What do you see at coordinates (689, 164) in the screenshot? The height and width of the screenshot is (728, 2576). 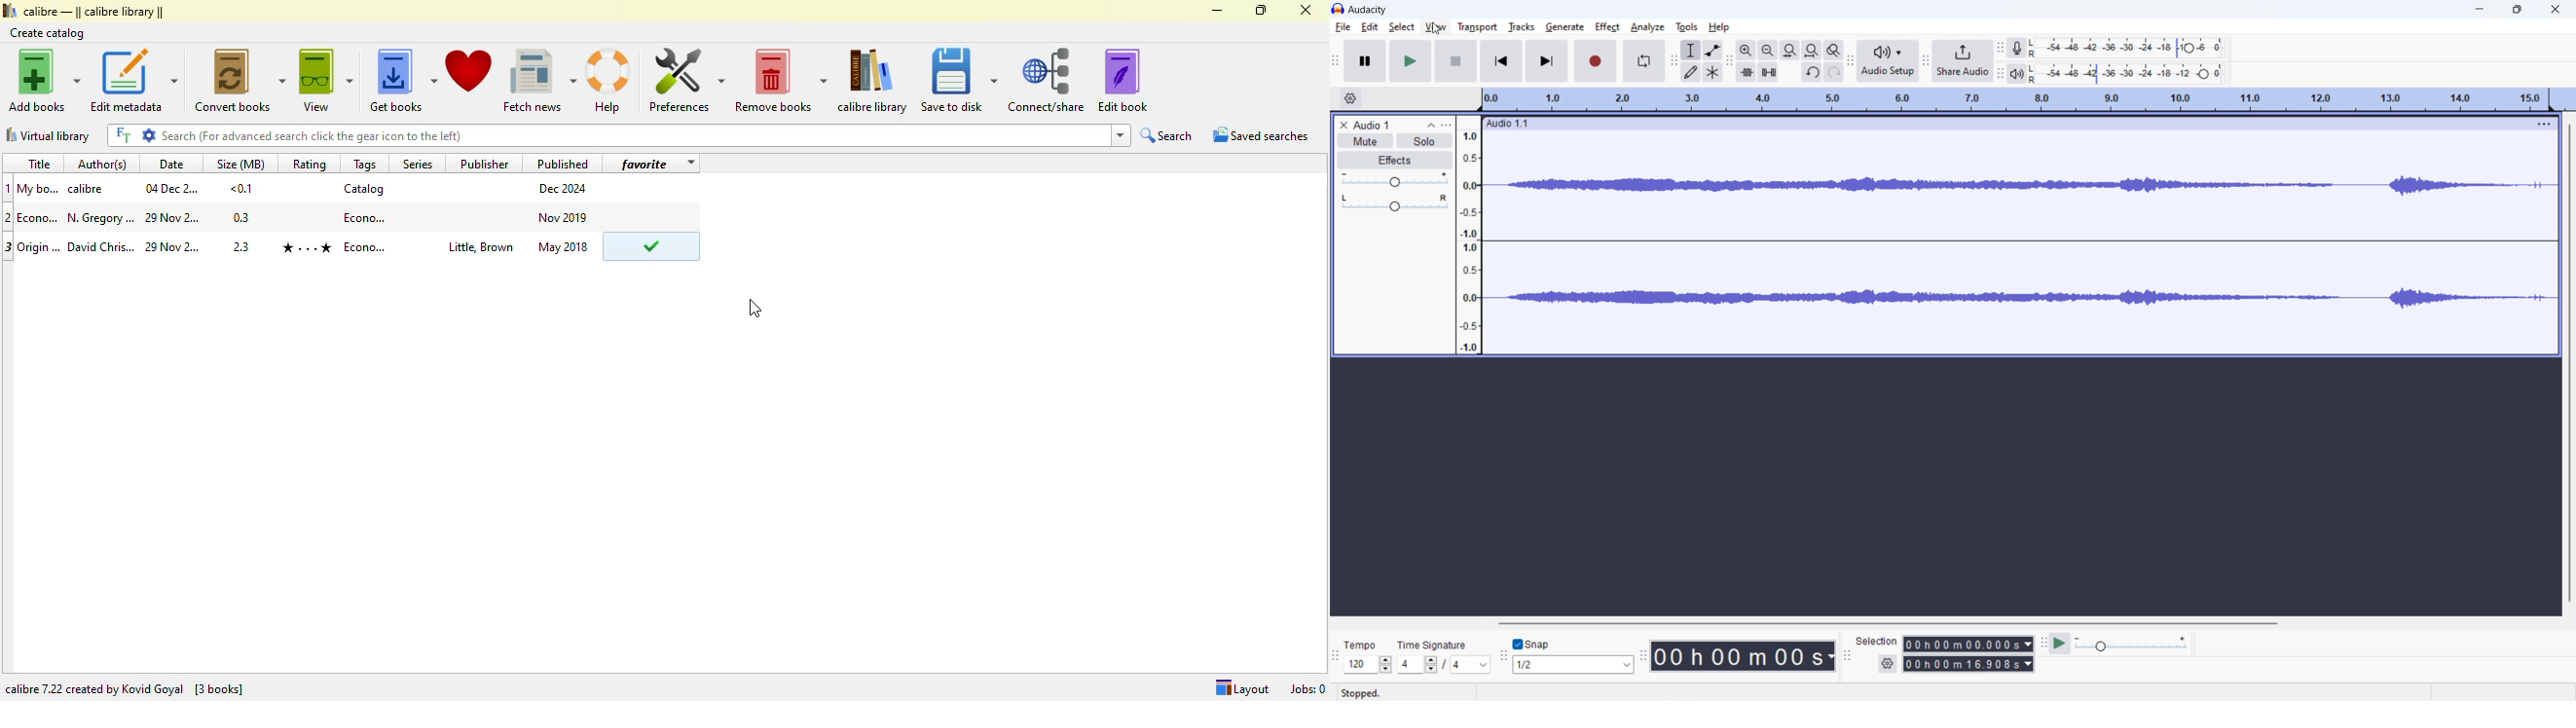 I see `dropdown` at bounding box center [689, 164].